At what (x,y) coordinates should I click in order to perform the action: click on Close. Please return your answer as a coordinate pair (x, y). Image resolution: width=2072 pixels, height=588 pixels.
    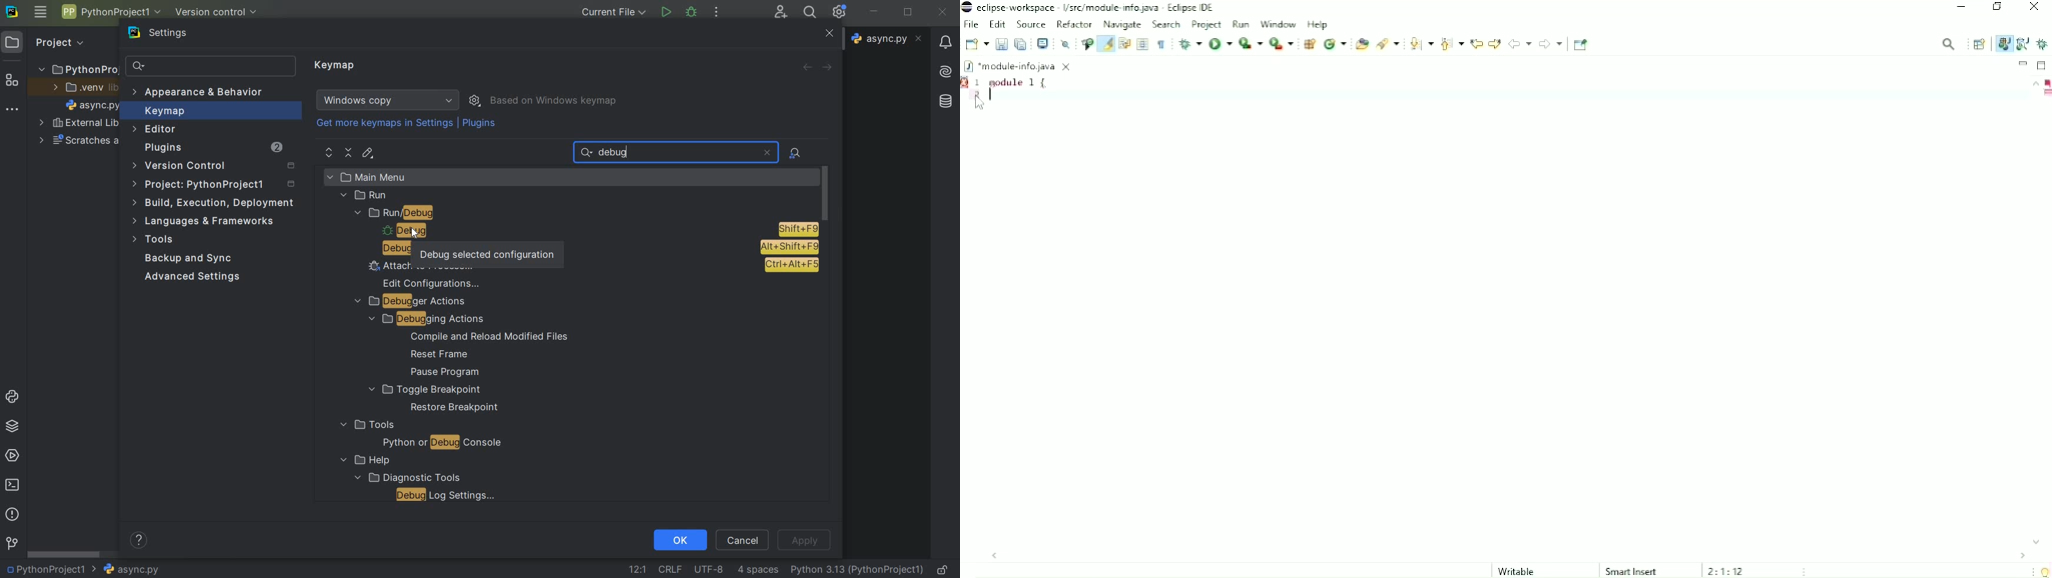
    Looking at the image, I should click on (2036, 8).